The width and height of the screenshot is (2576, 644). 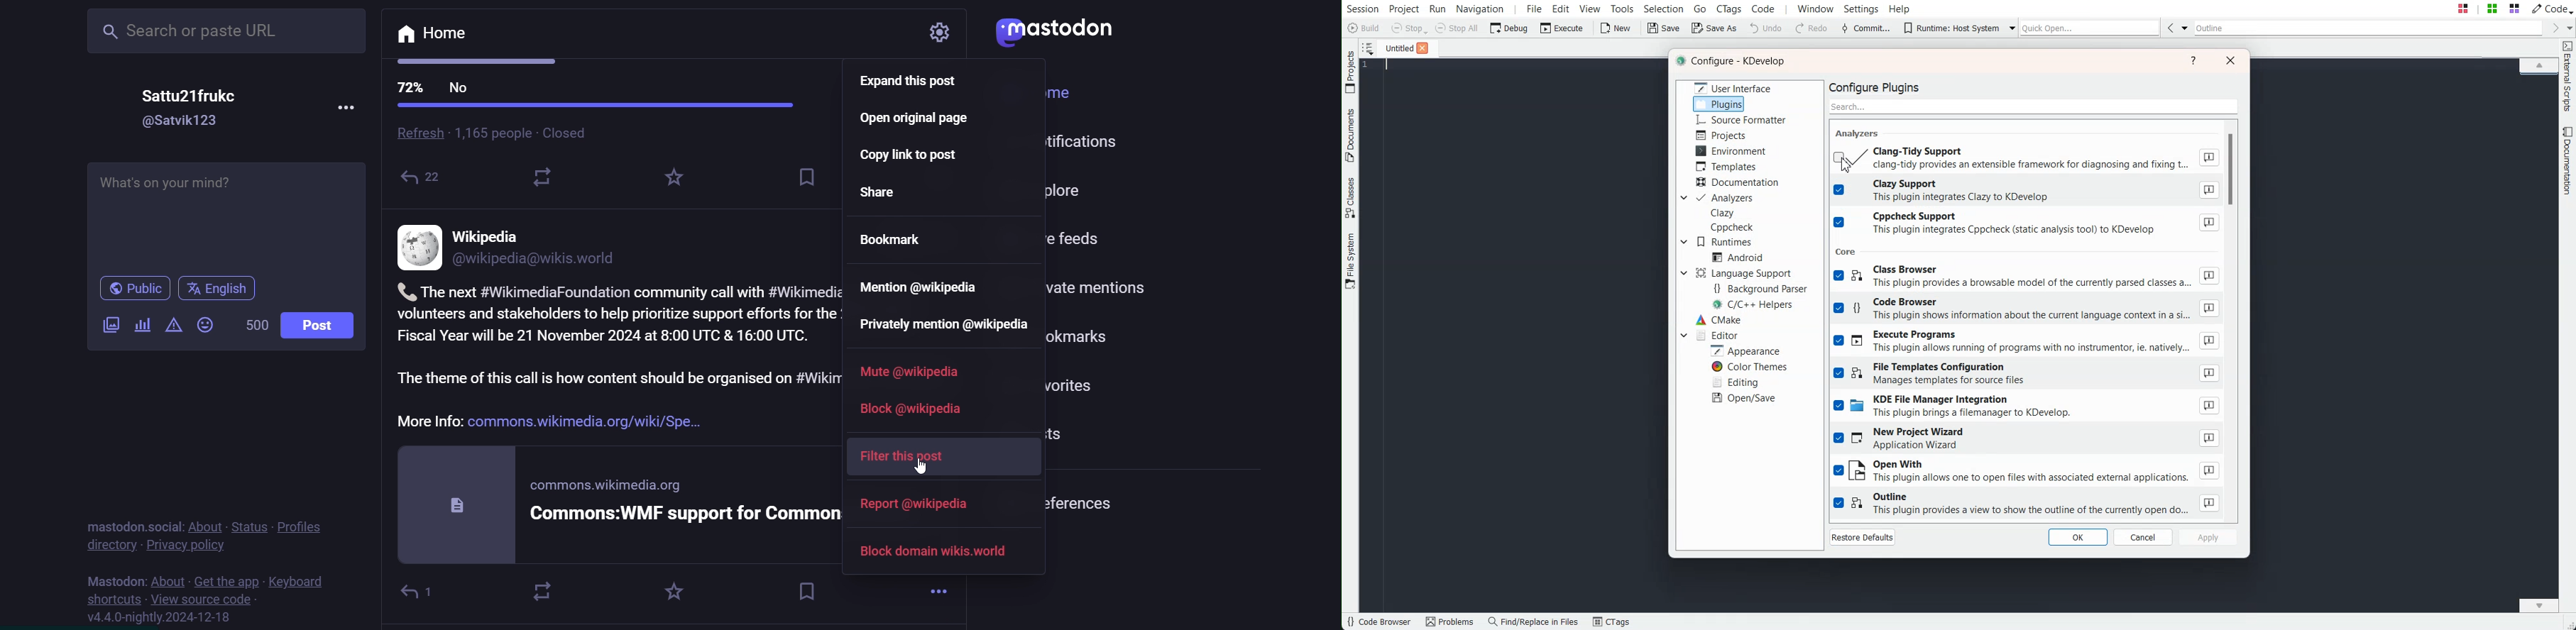 What do you see at coordinates (542, 591) in the screenshot?
I see `boost` at bounding box center [542, 591].